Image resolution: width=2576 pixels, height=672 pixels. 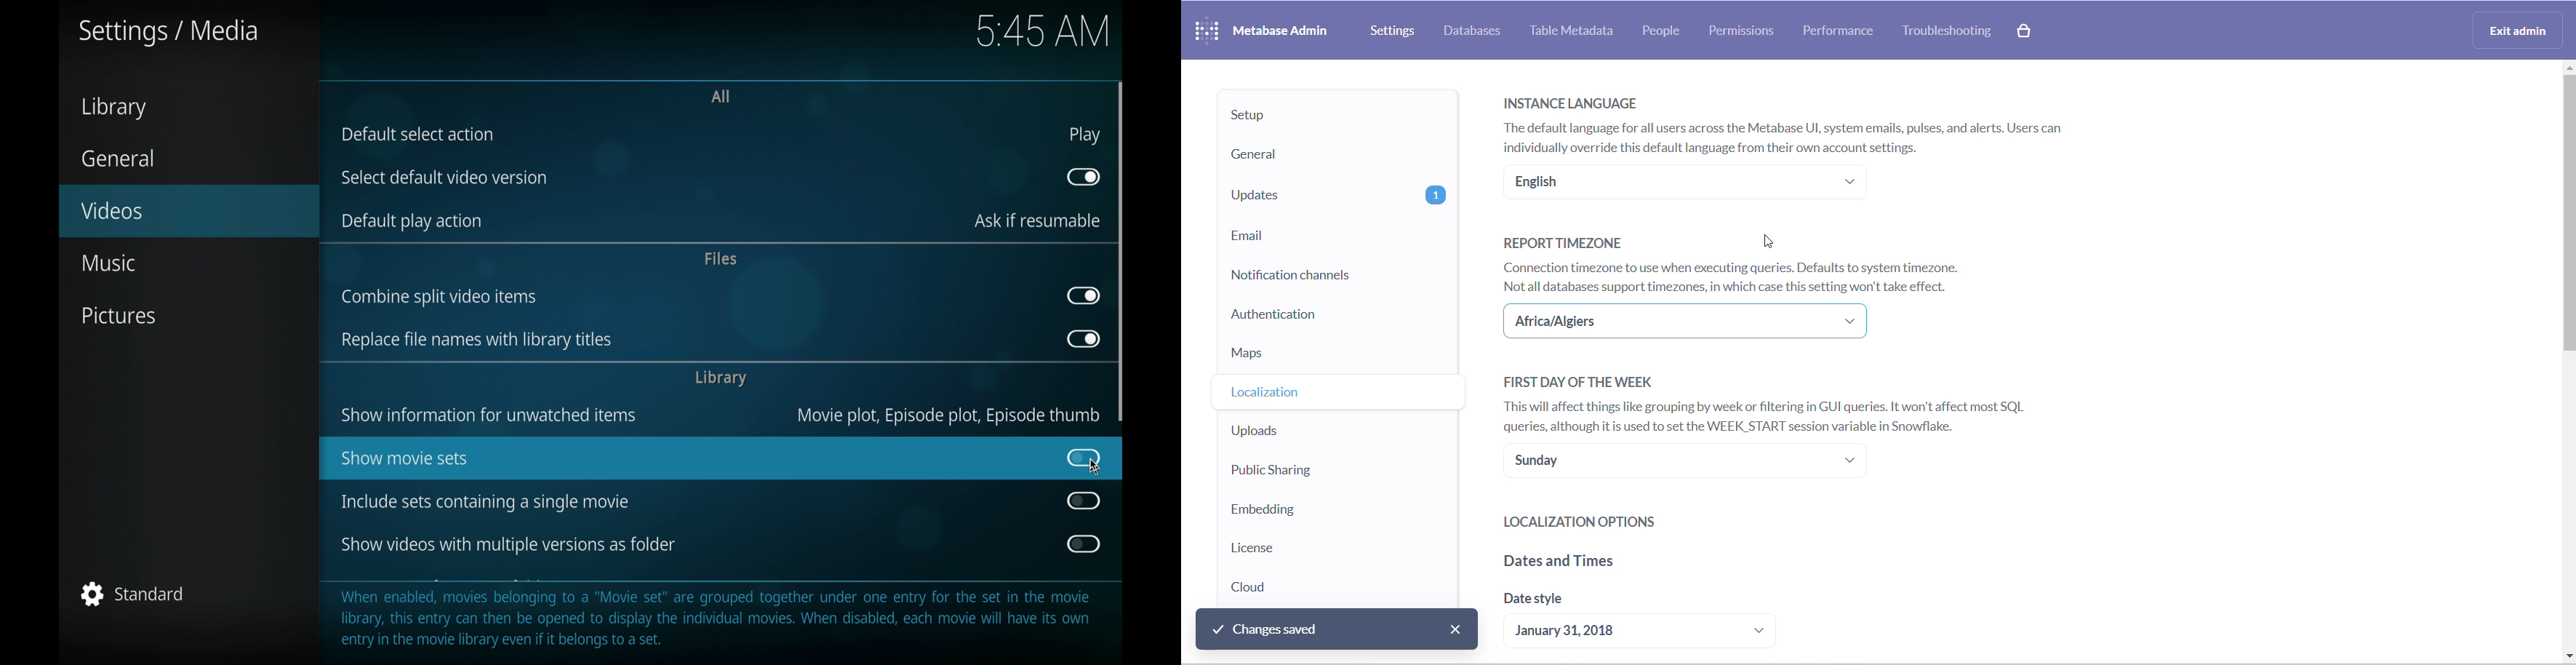 What do you see at coordinates (1638, 565) in the screenshot?
I see `dates and times` at bounding box center [1638, 565].